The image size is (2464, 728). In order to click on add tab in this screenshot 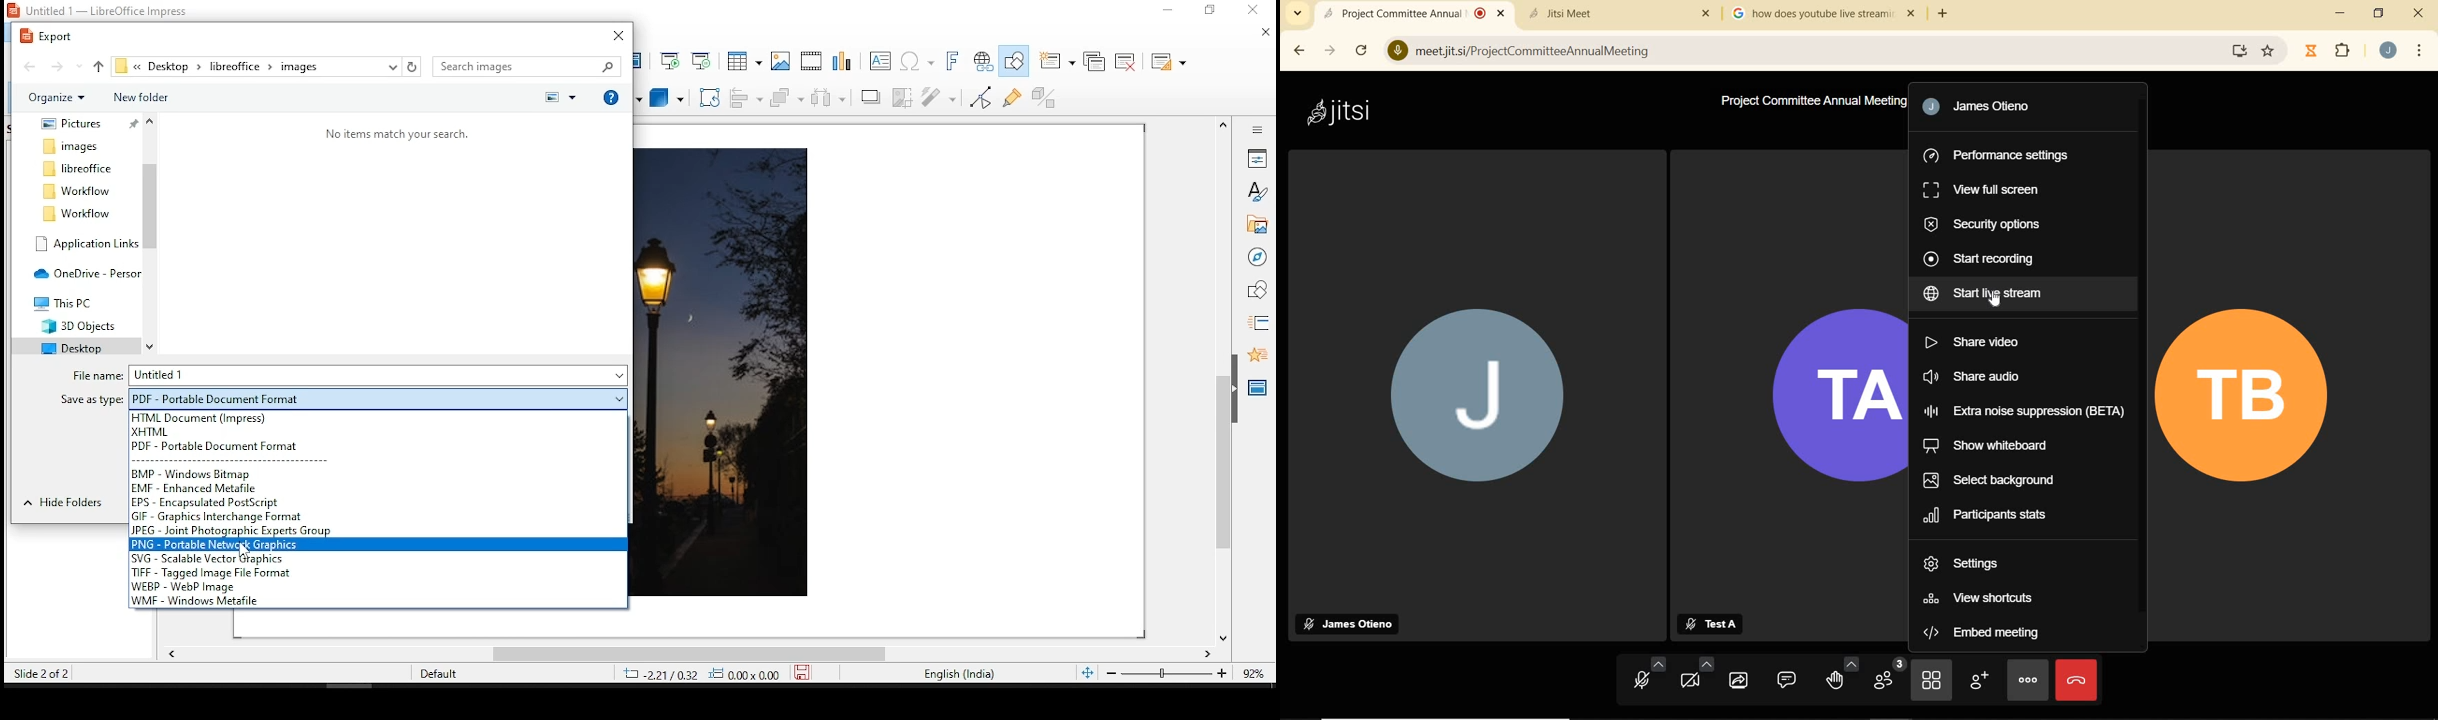, I will do `click(1948, 14)`.